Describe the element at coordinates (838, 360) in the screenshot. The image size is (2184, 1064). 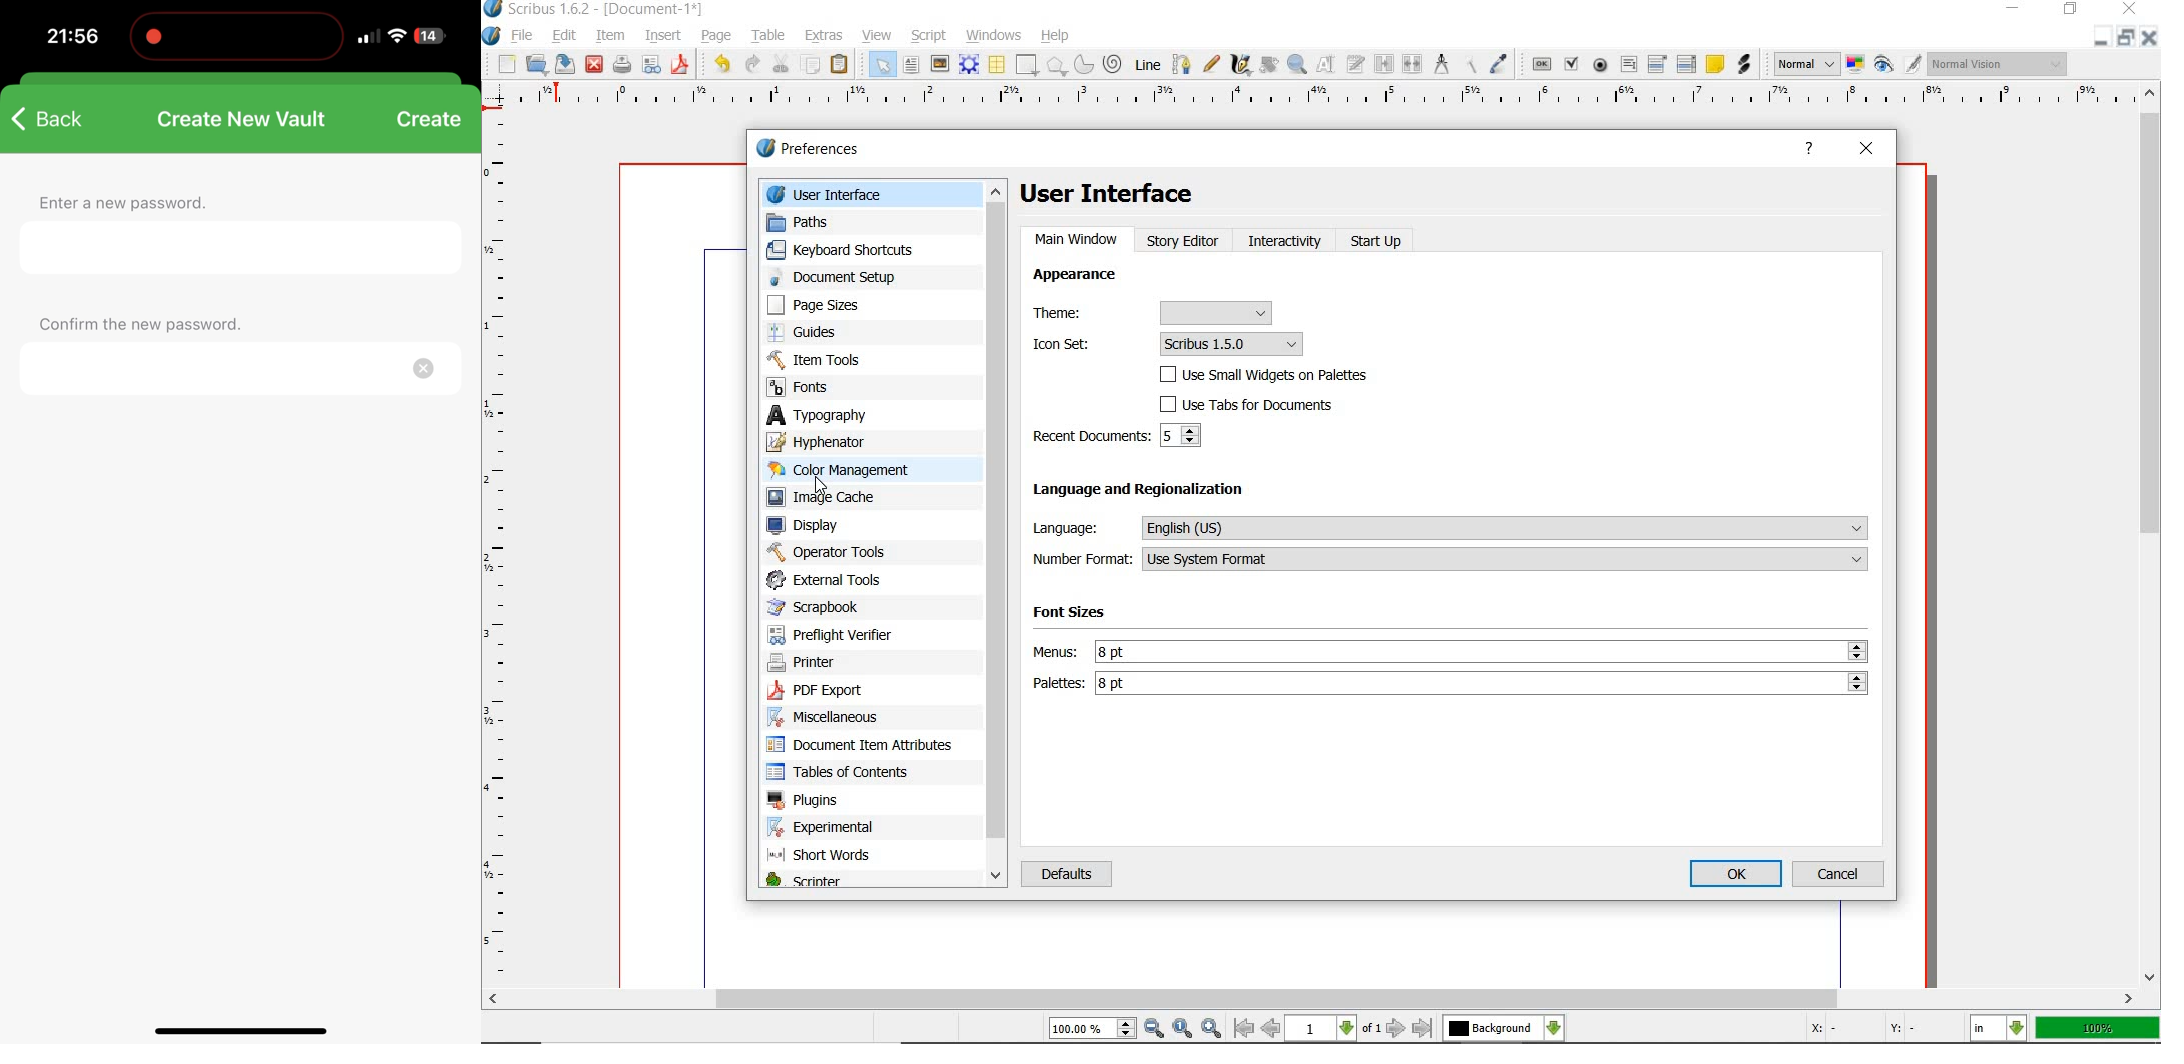
I see `item tools` at that location.